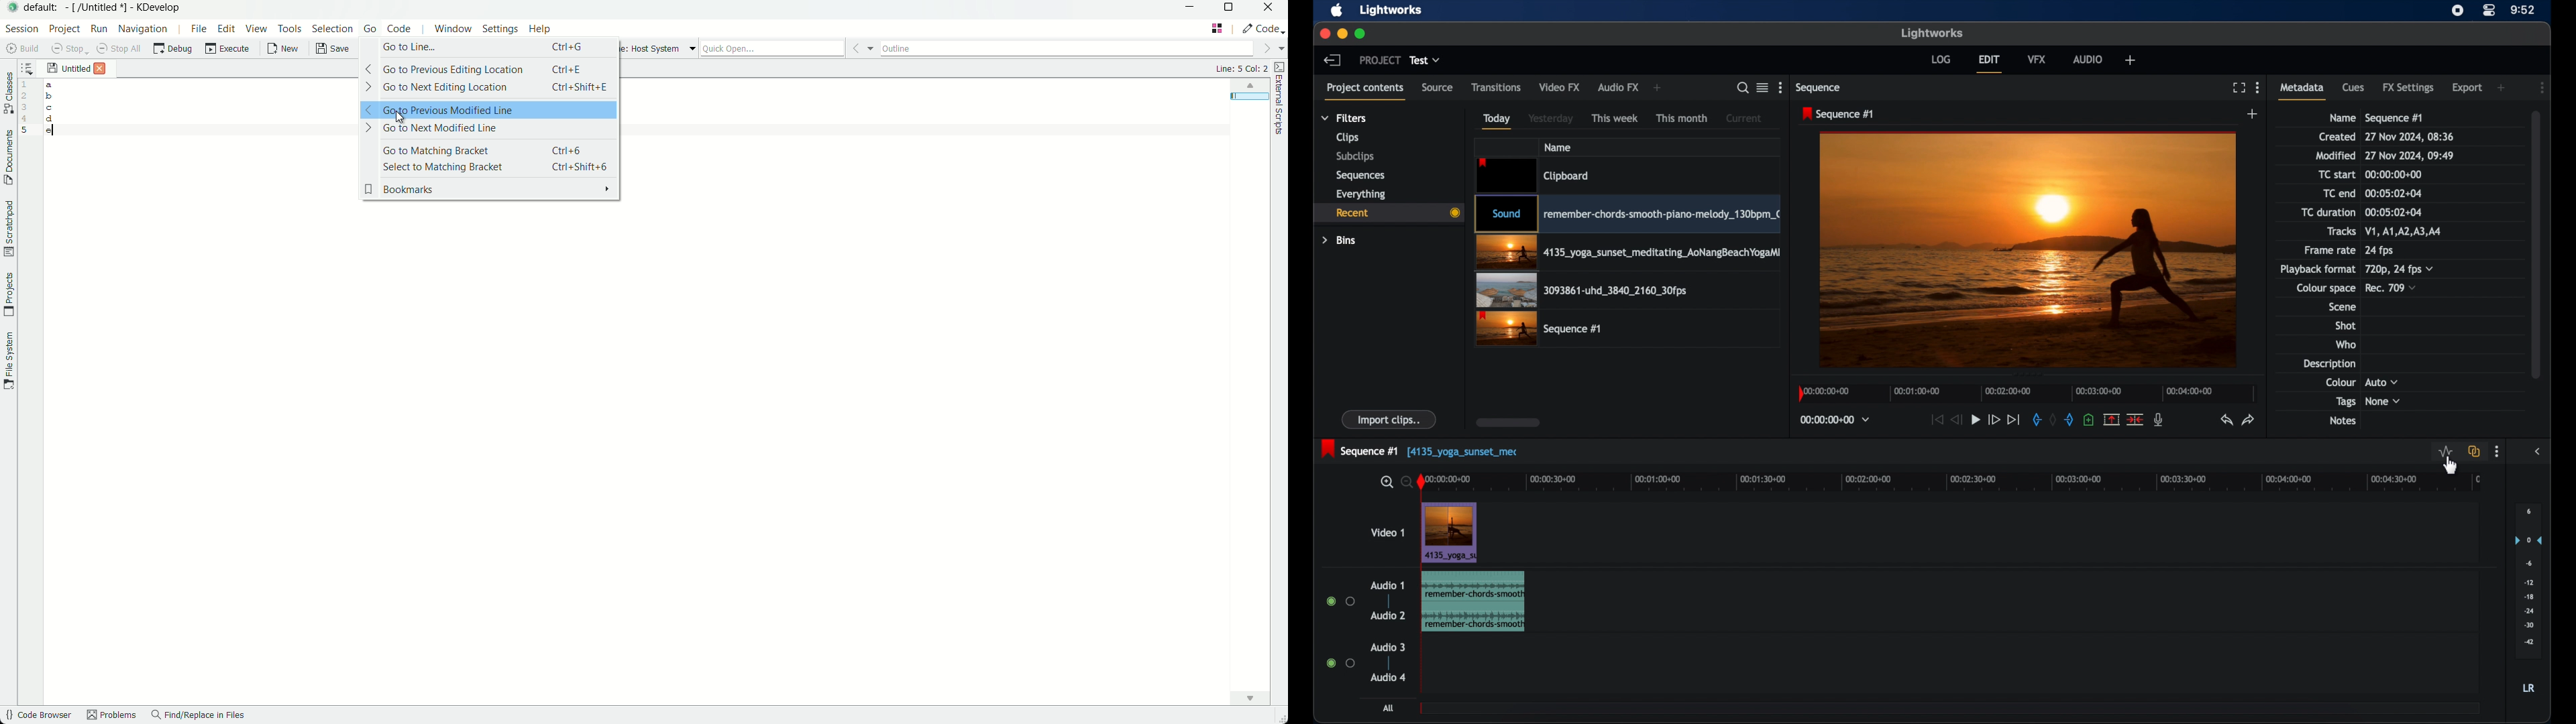  Describe the element at coordinates (2112, 418) in the screenshot. I see `remove the marked section` at that location.